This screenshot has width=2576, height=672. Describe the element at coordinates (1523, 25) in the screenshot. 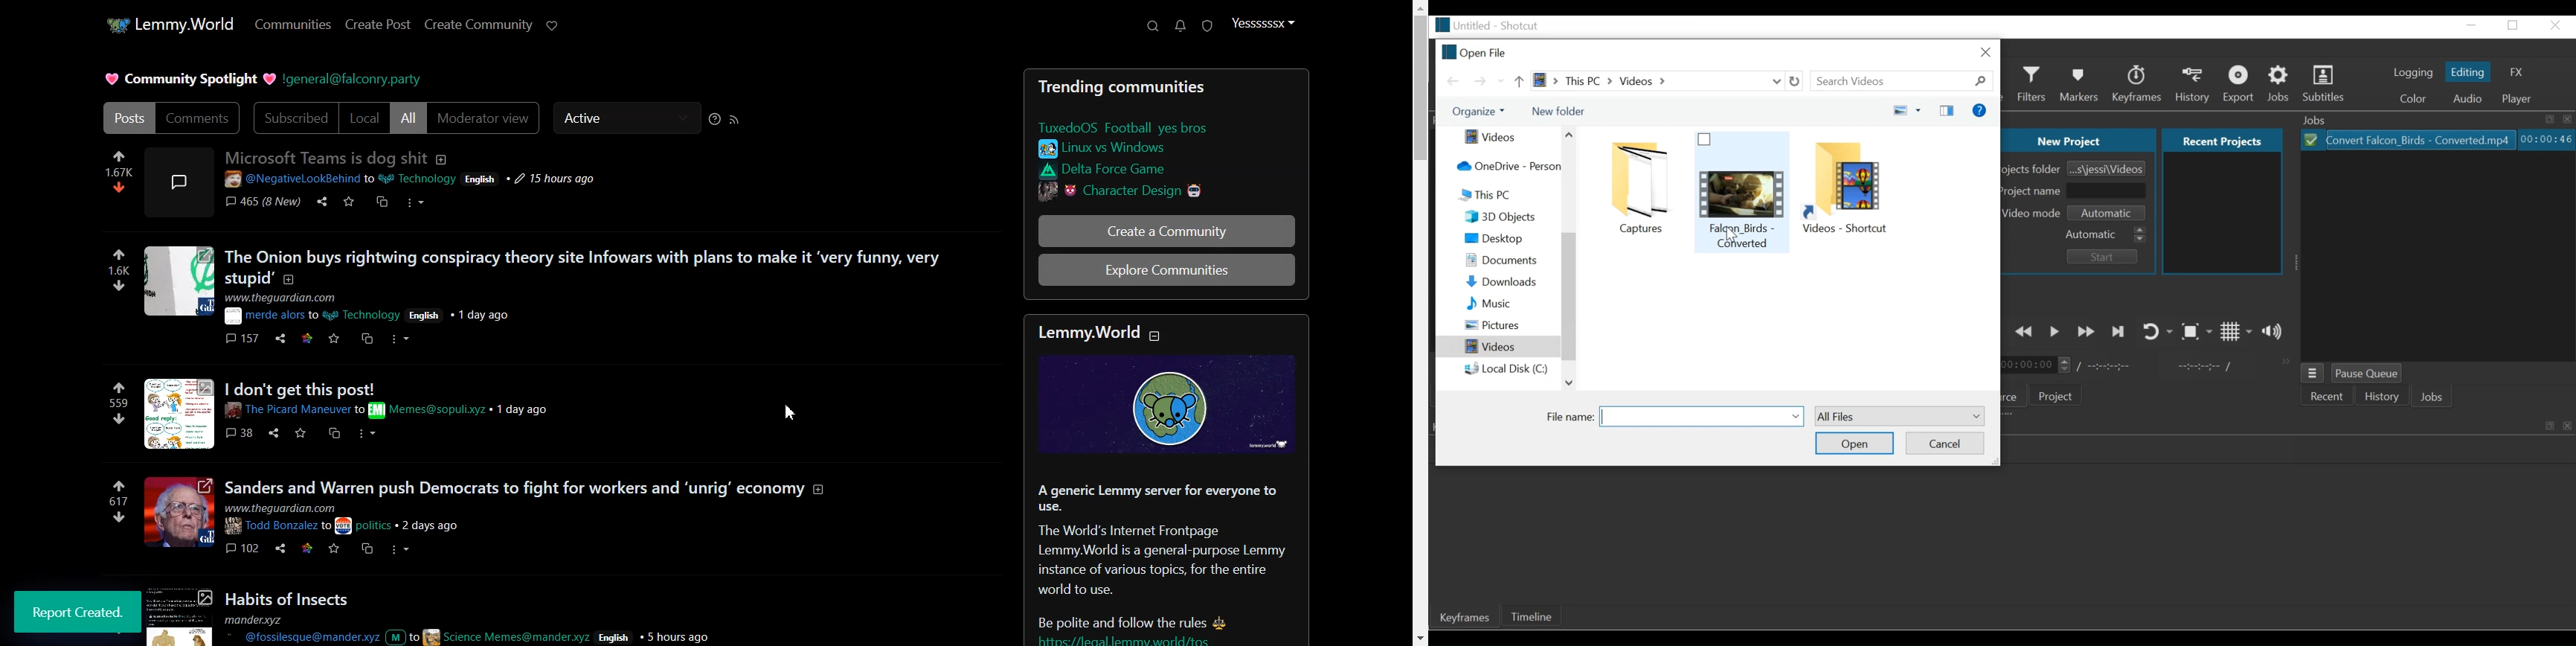

I see `Shotcut` at that location.